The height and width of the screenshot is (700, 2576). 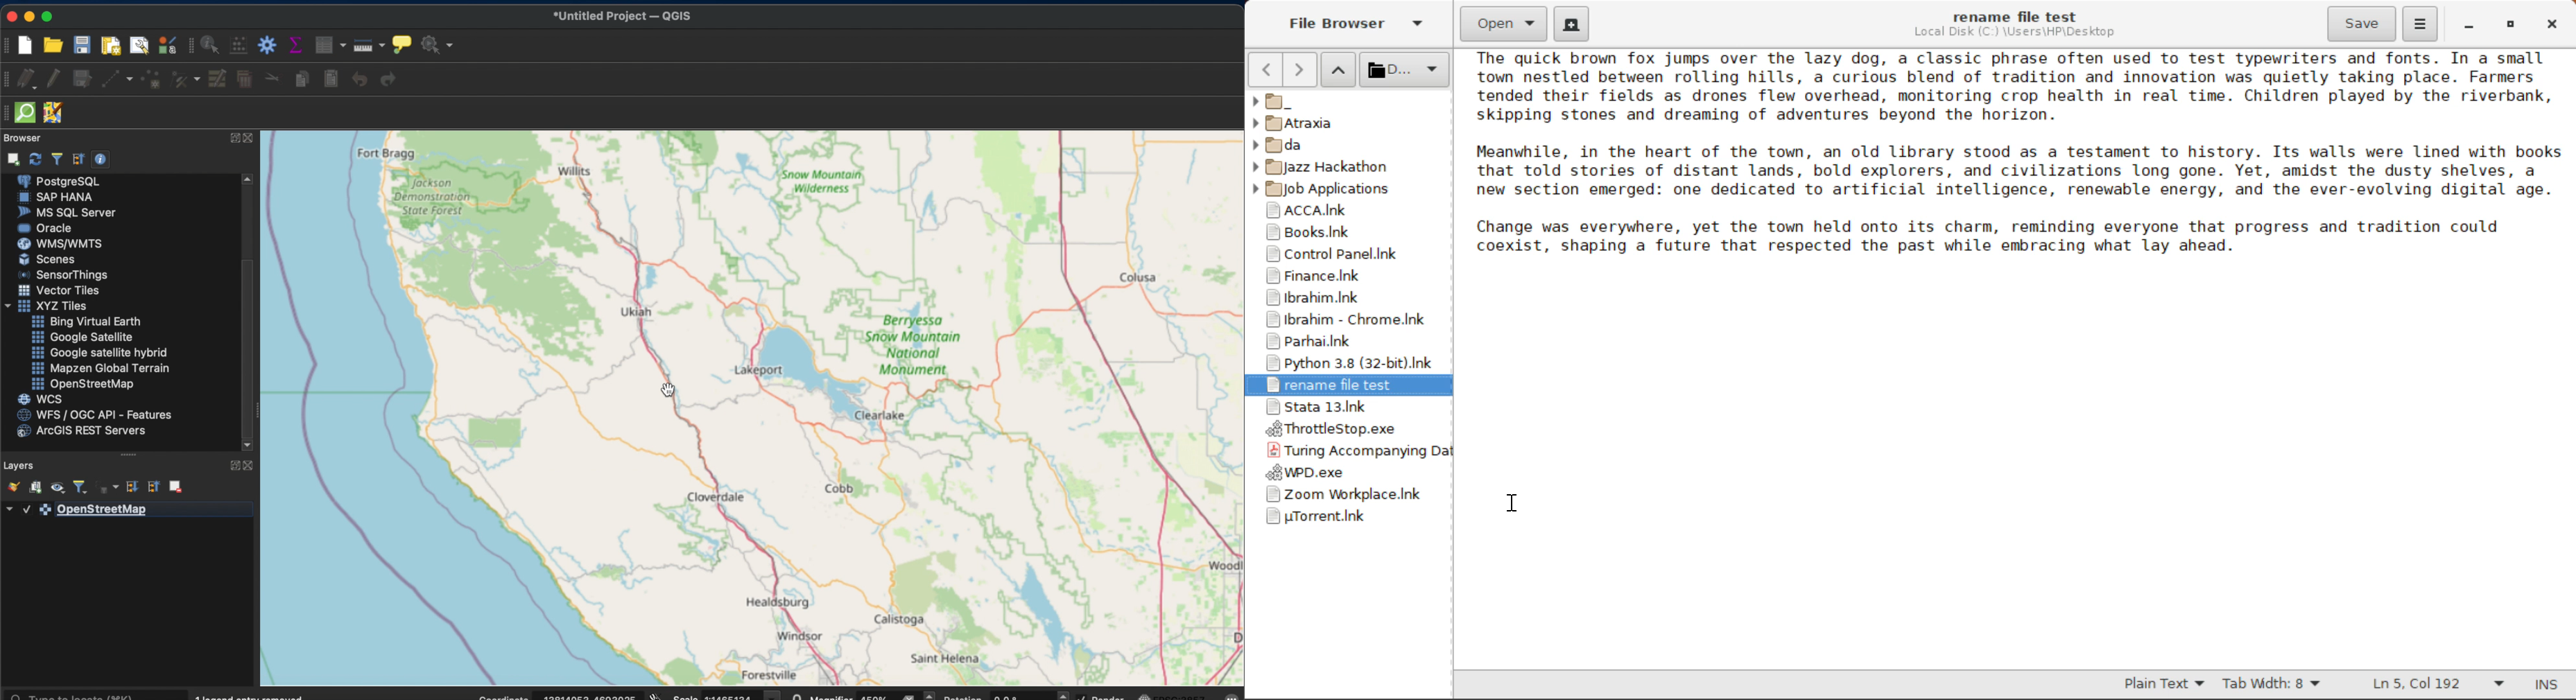 I want to click on Tab Width , so click(x=2272, y=685).